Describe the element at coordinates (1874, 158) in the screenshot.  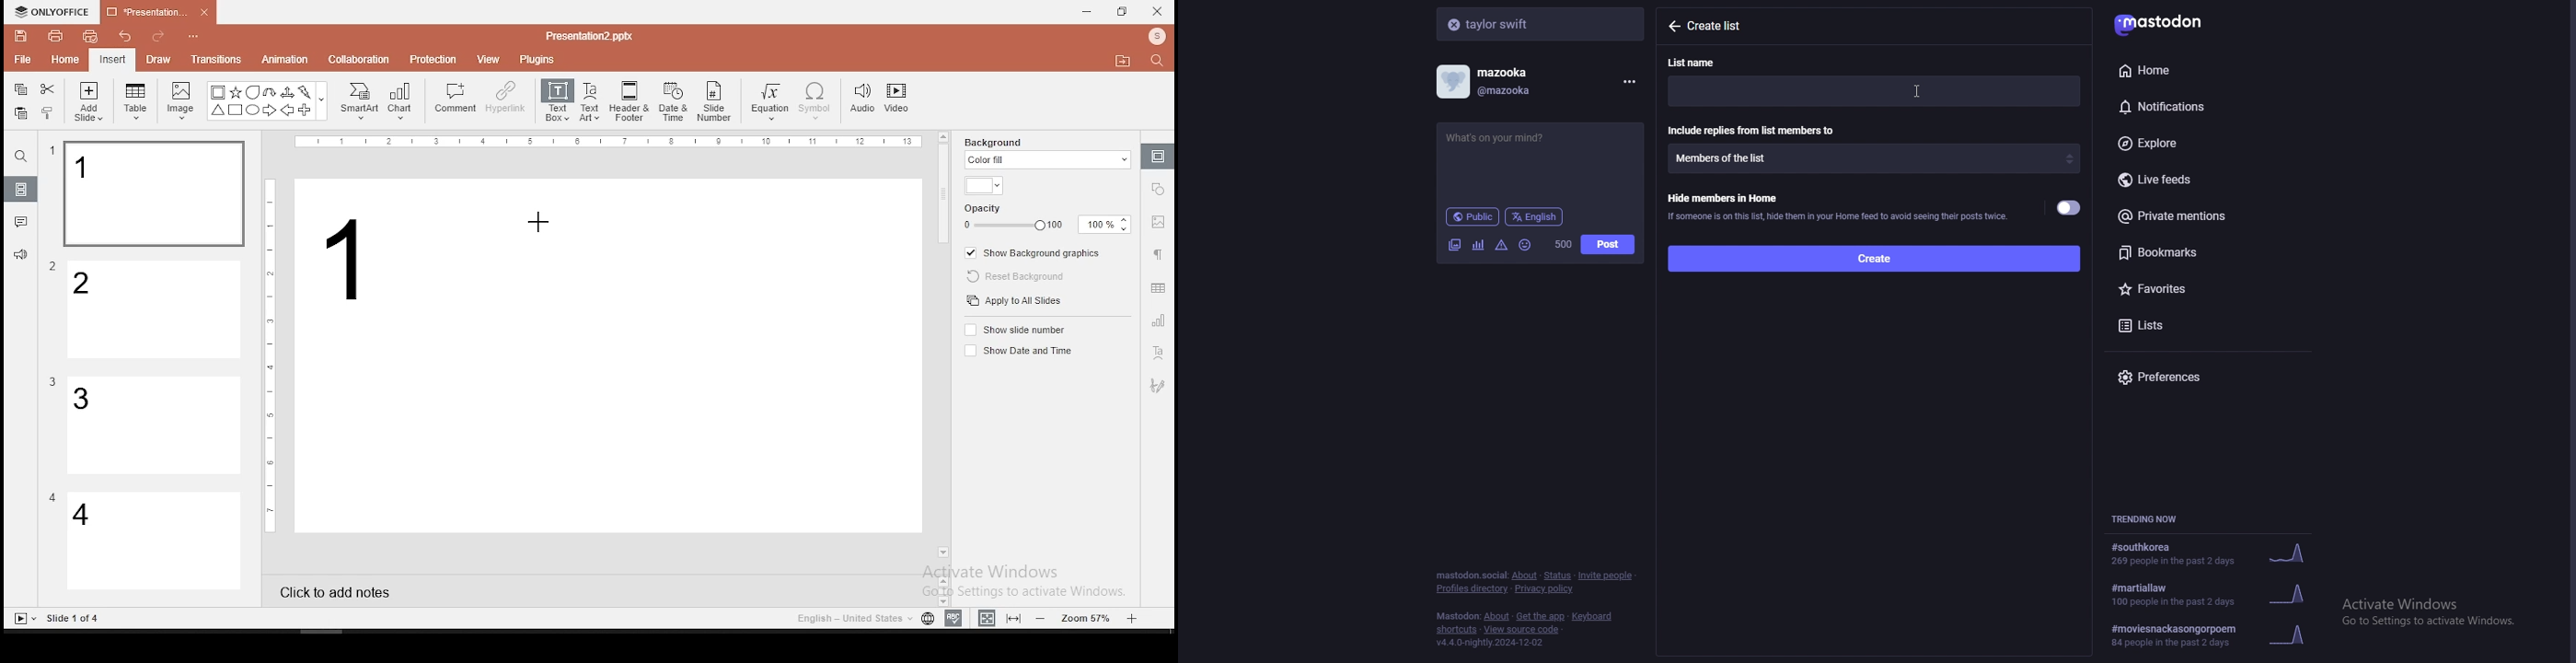
I see `include replies from` at that location.